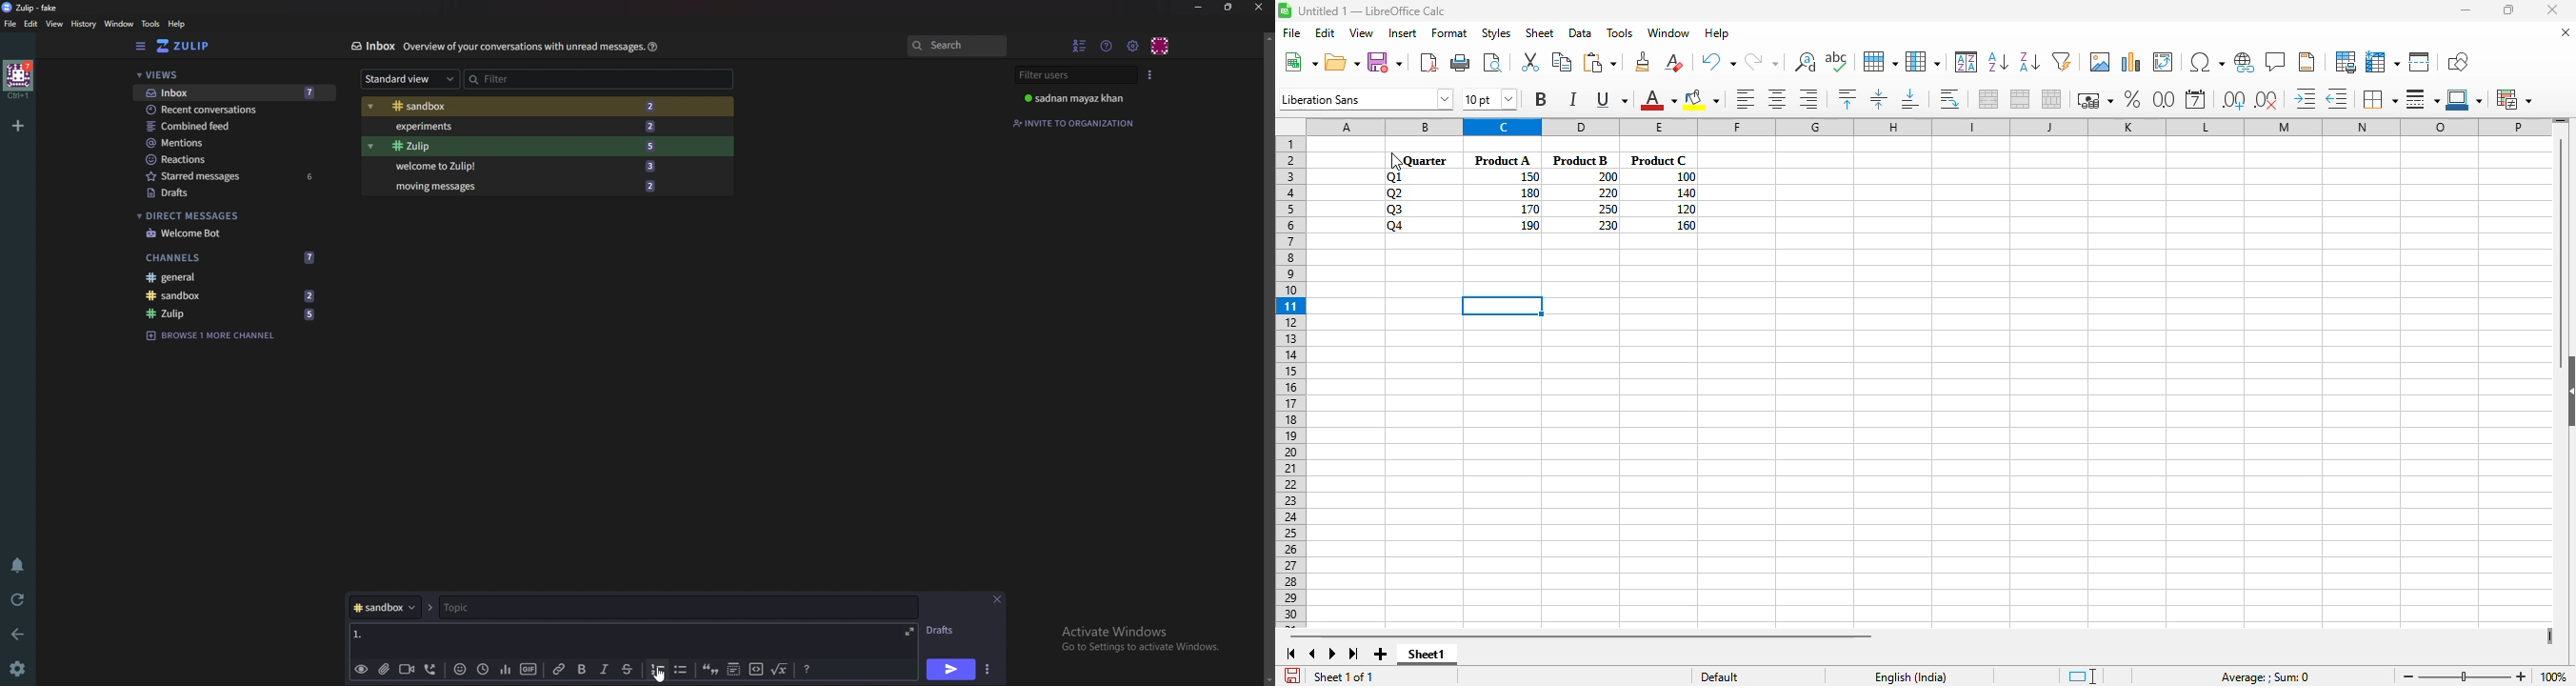 The image size is (2576, 700). I want to click on column, so click(1923, 61).